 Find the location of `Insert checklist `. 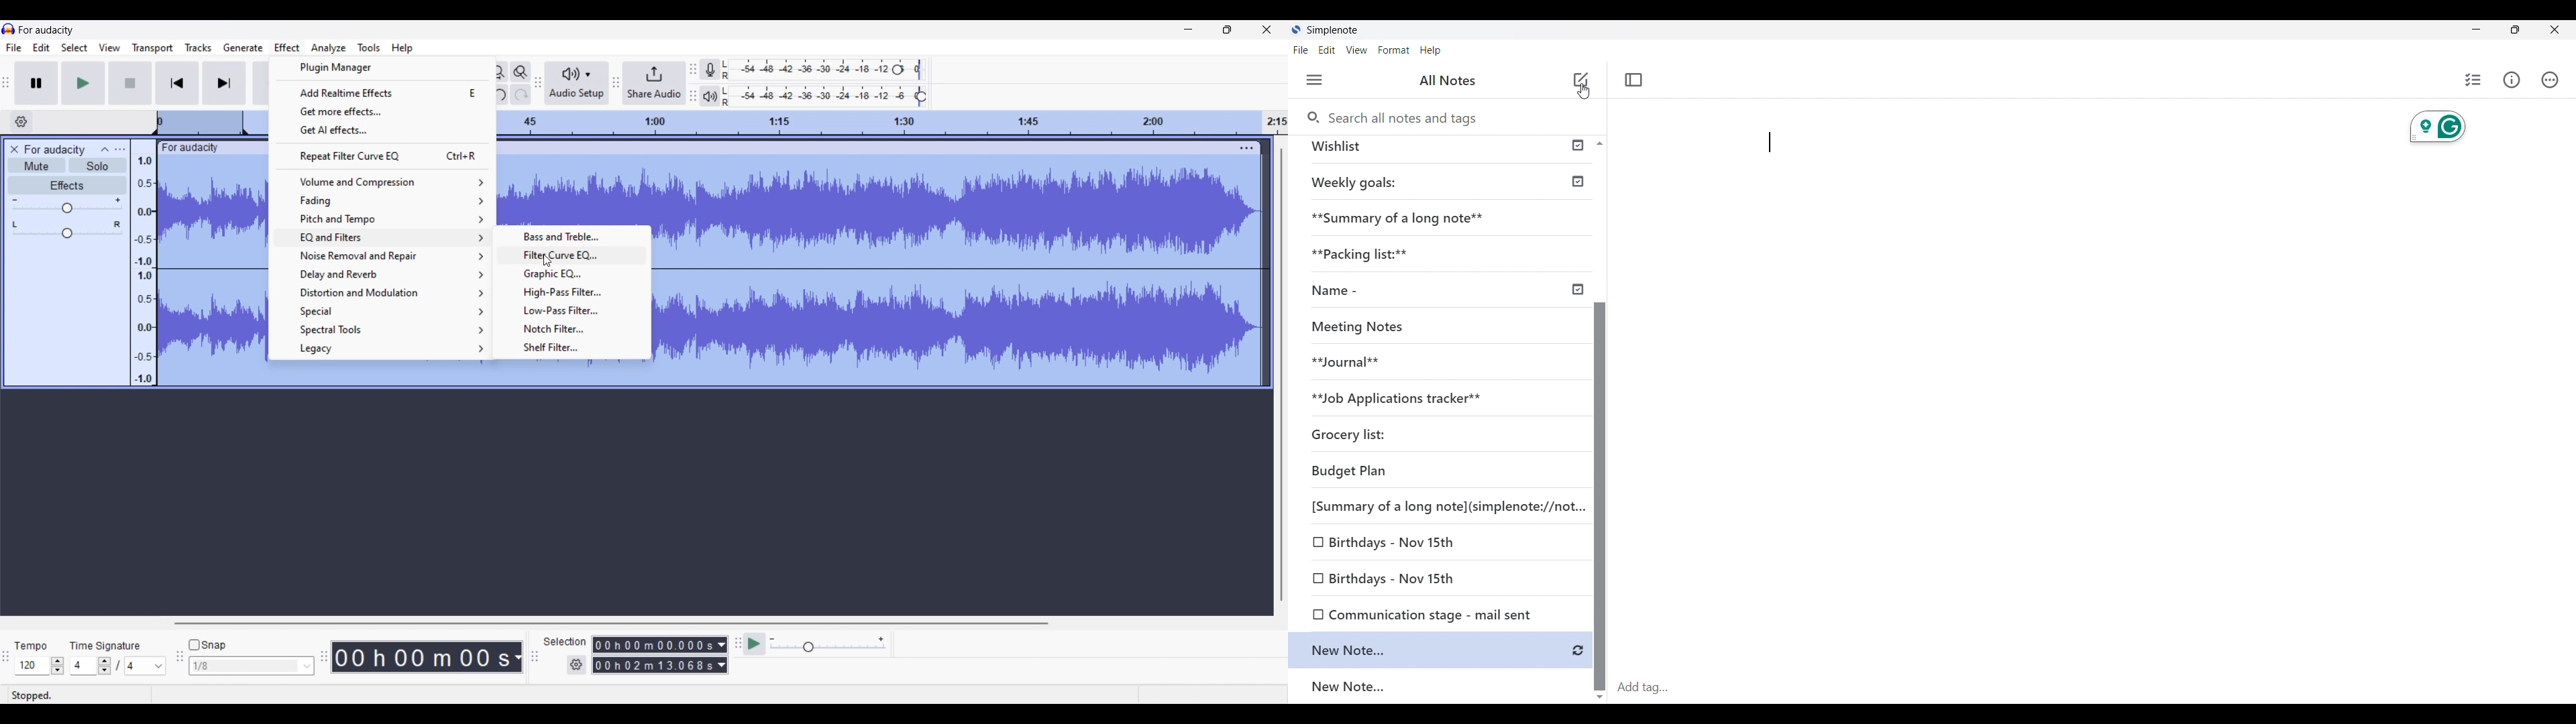

Insert checklist  is located at coordinates (2474, 80).